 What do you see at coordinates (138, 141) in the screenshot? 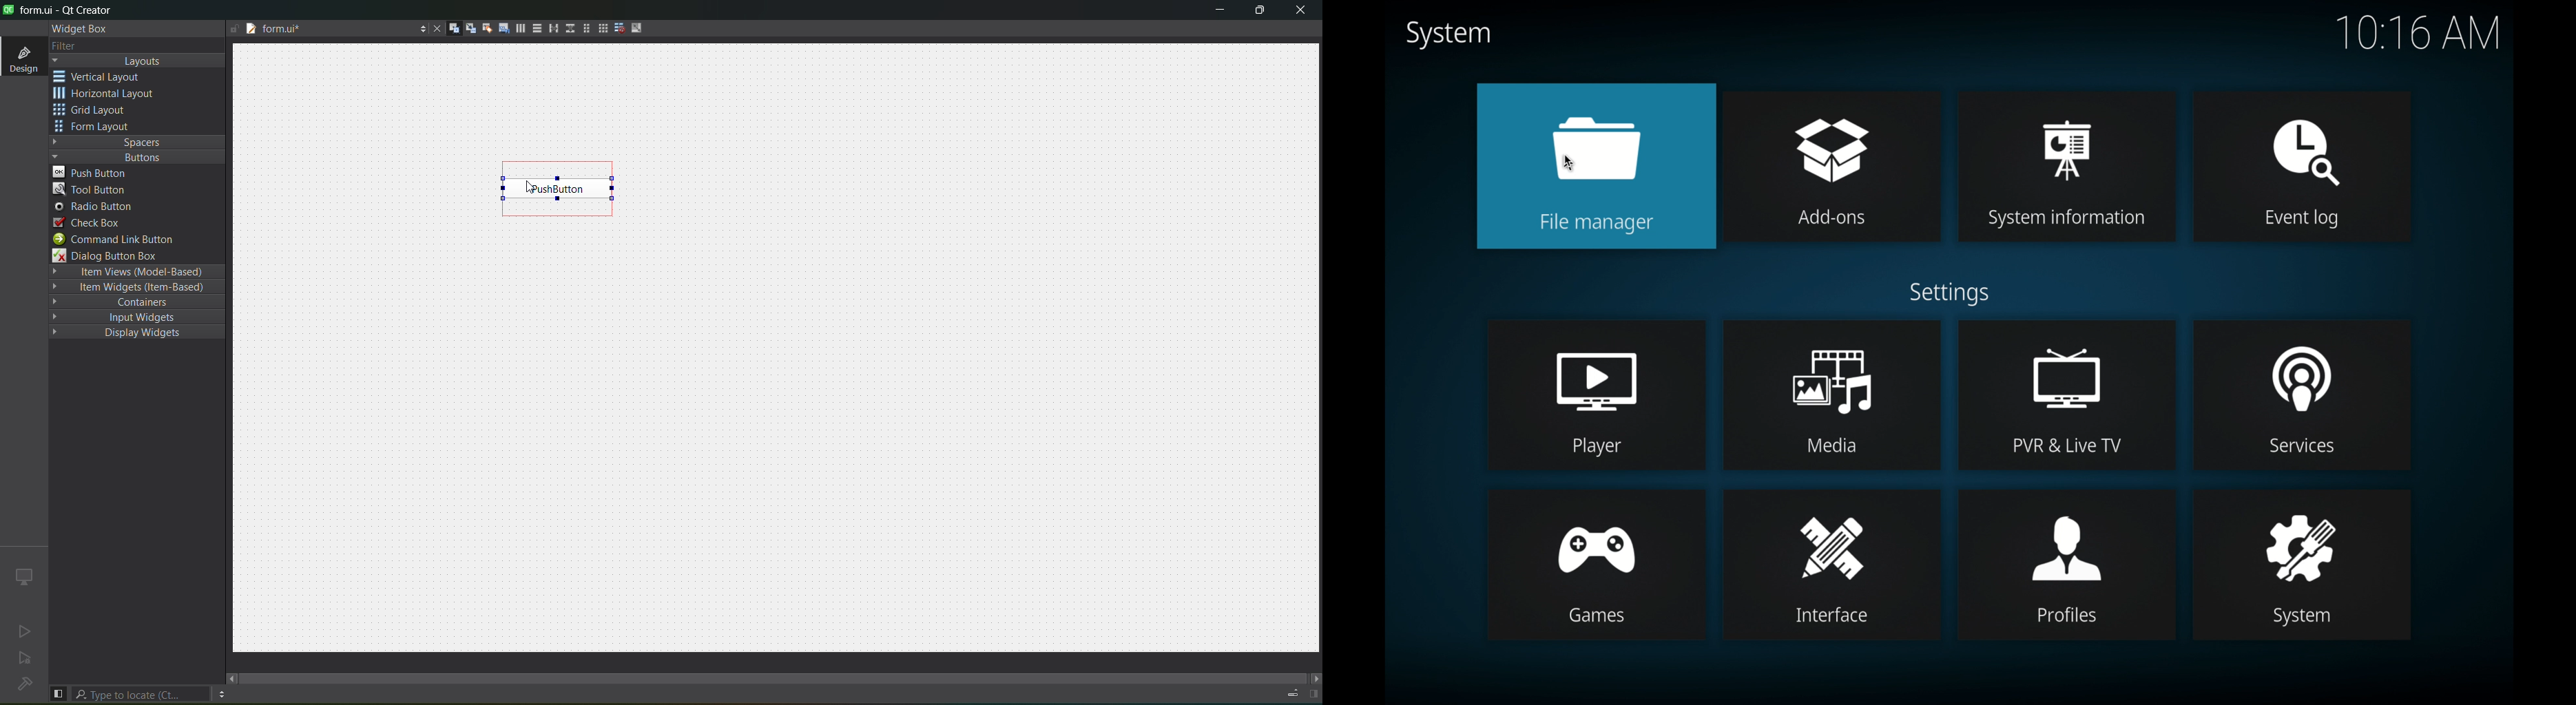
I see `spaces` at bounding box center [138, 141].